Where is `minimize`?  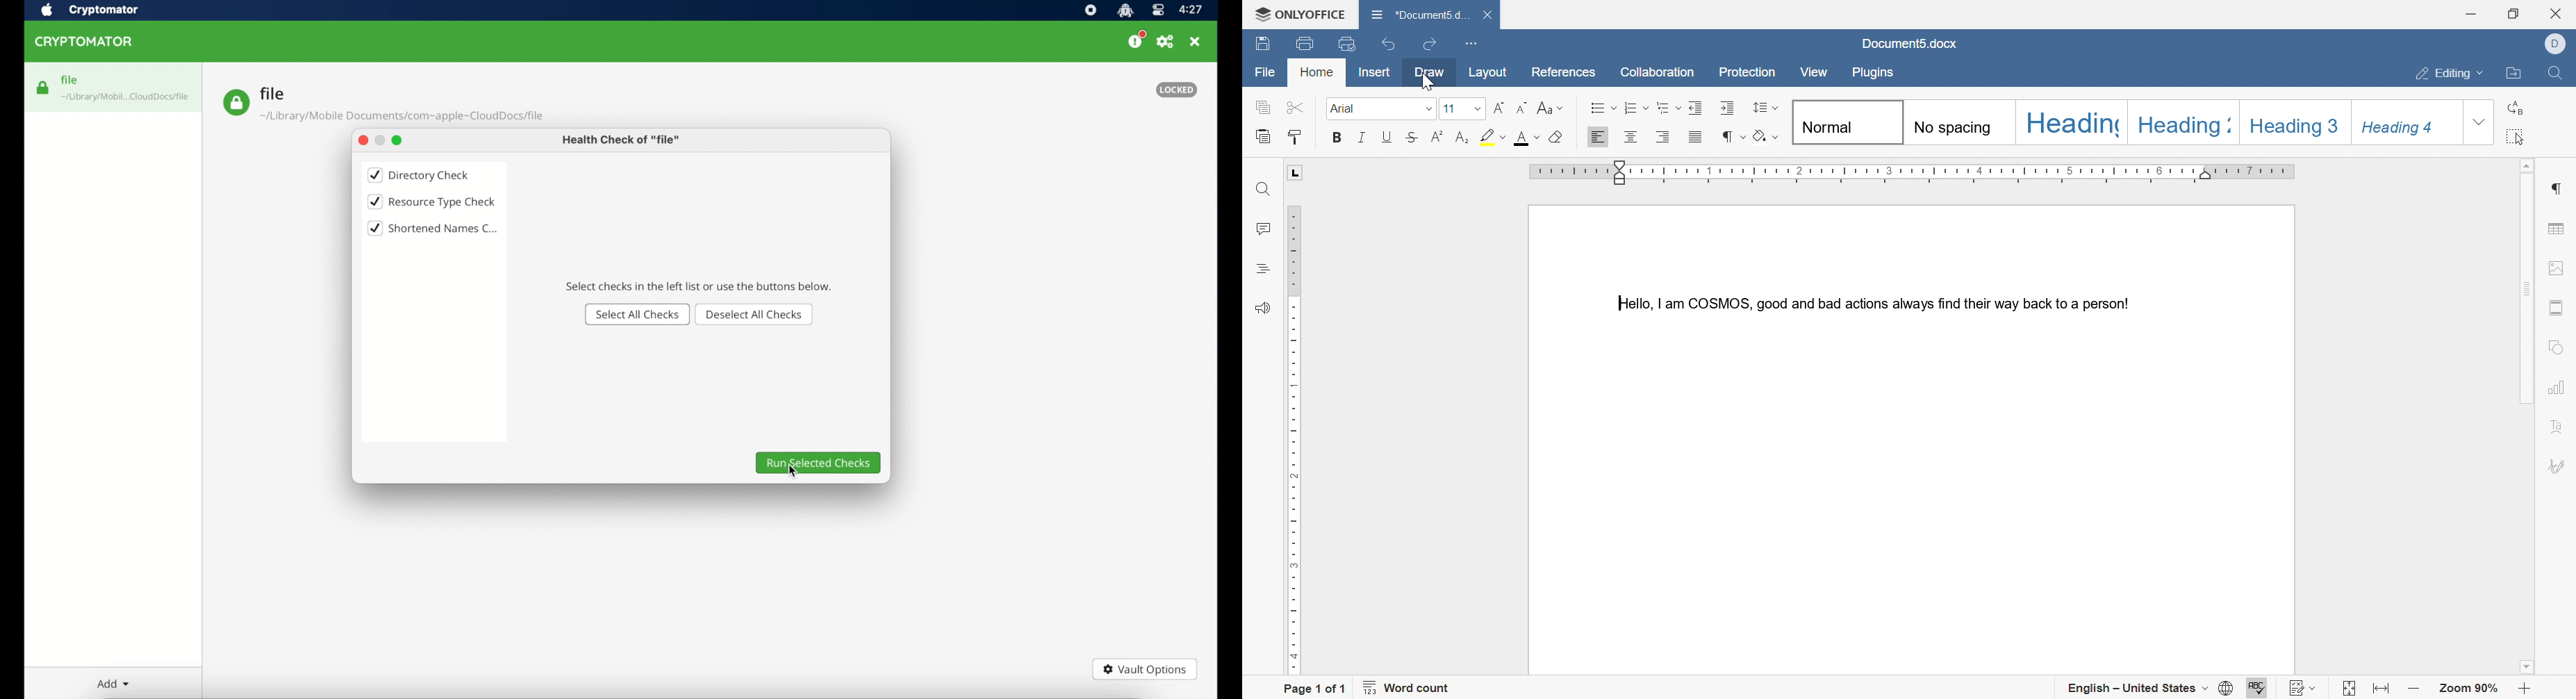 minimize is located at coordinates (379, 140).